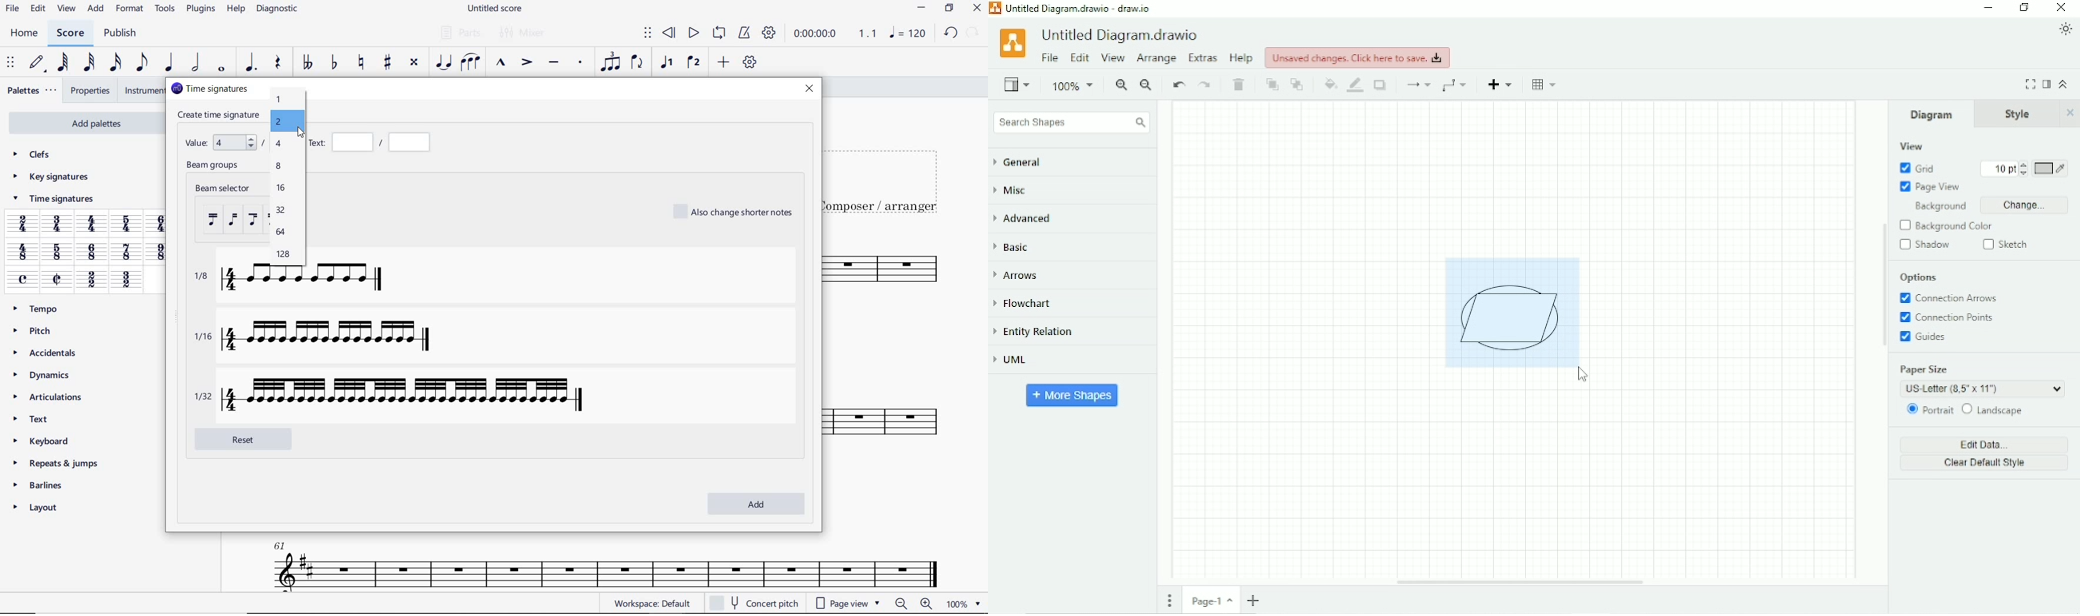 This screenshot has height=616, width=2100. What do you see at coordinates (668, 64) in the screenshot?
I see `VOICE 1` at bounding box center [668, 64].